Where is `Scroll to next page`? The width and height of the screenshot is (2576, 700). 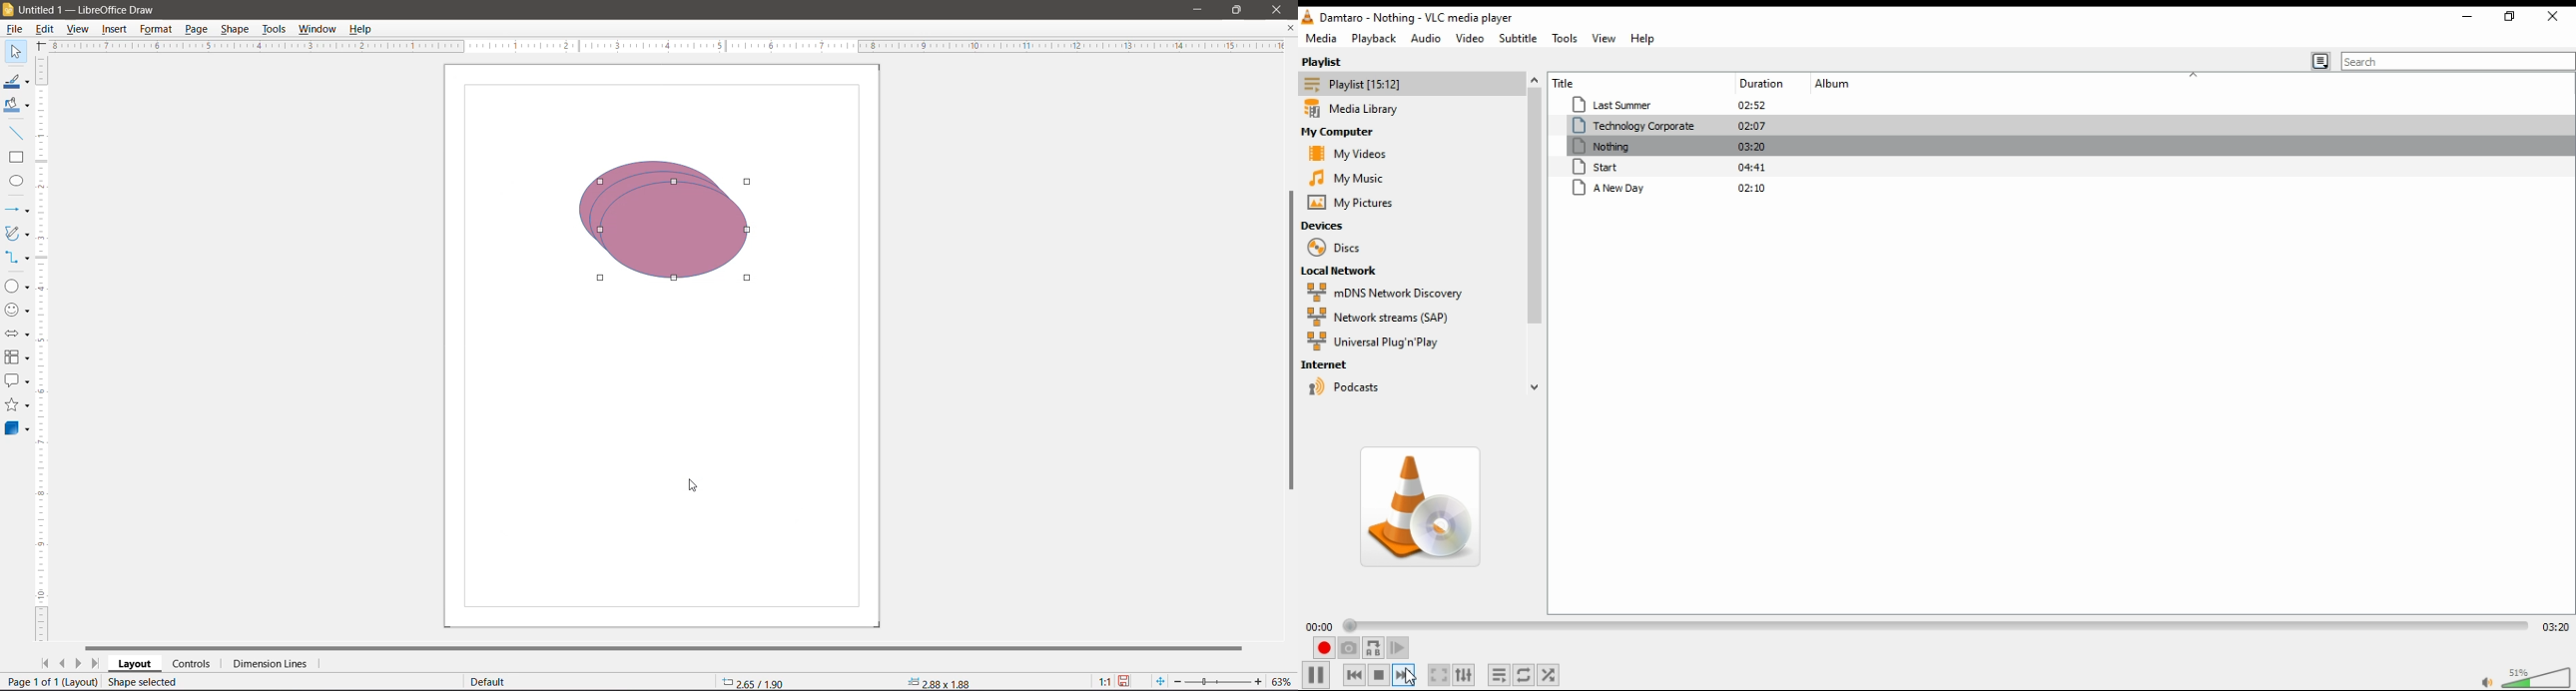 Scroll to next page is located at coordinates (79, 664).